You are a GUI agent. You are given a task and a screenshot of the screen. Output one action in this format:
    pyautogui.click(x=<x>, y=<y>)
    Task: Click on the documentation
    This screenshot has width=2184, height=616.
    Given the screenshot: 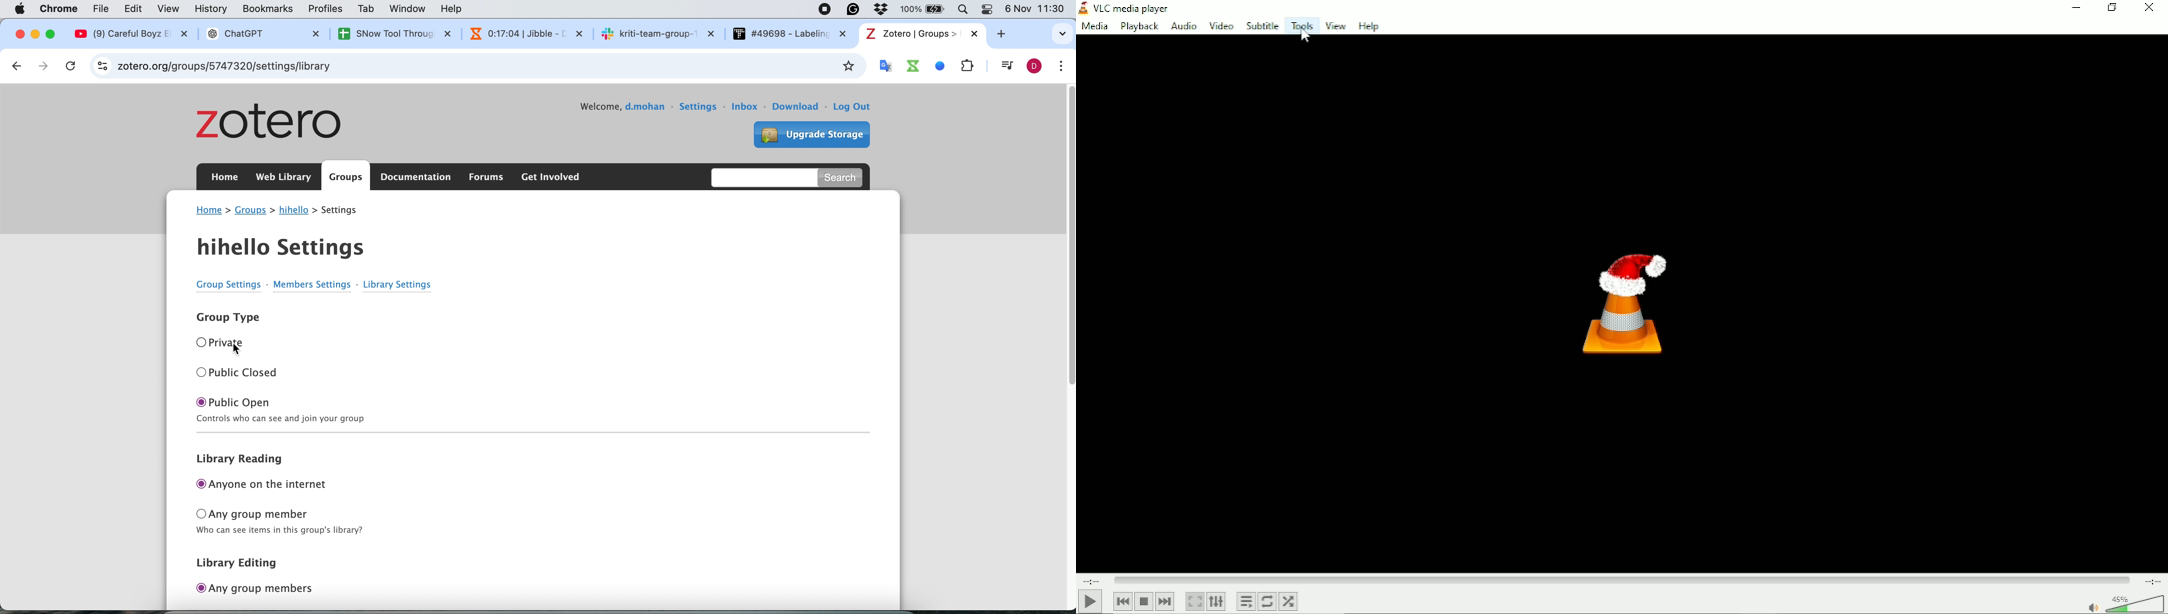 What is the action you would take?
    pyautogui.click(x=417, y=177)
    